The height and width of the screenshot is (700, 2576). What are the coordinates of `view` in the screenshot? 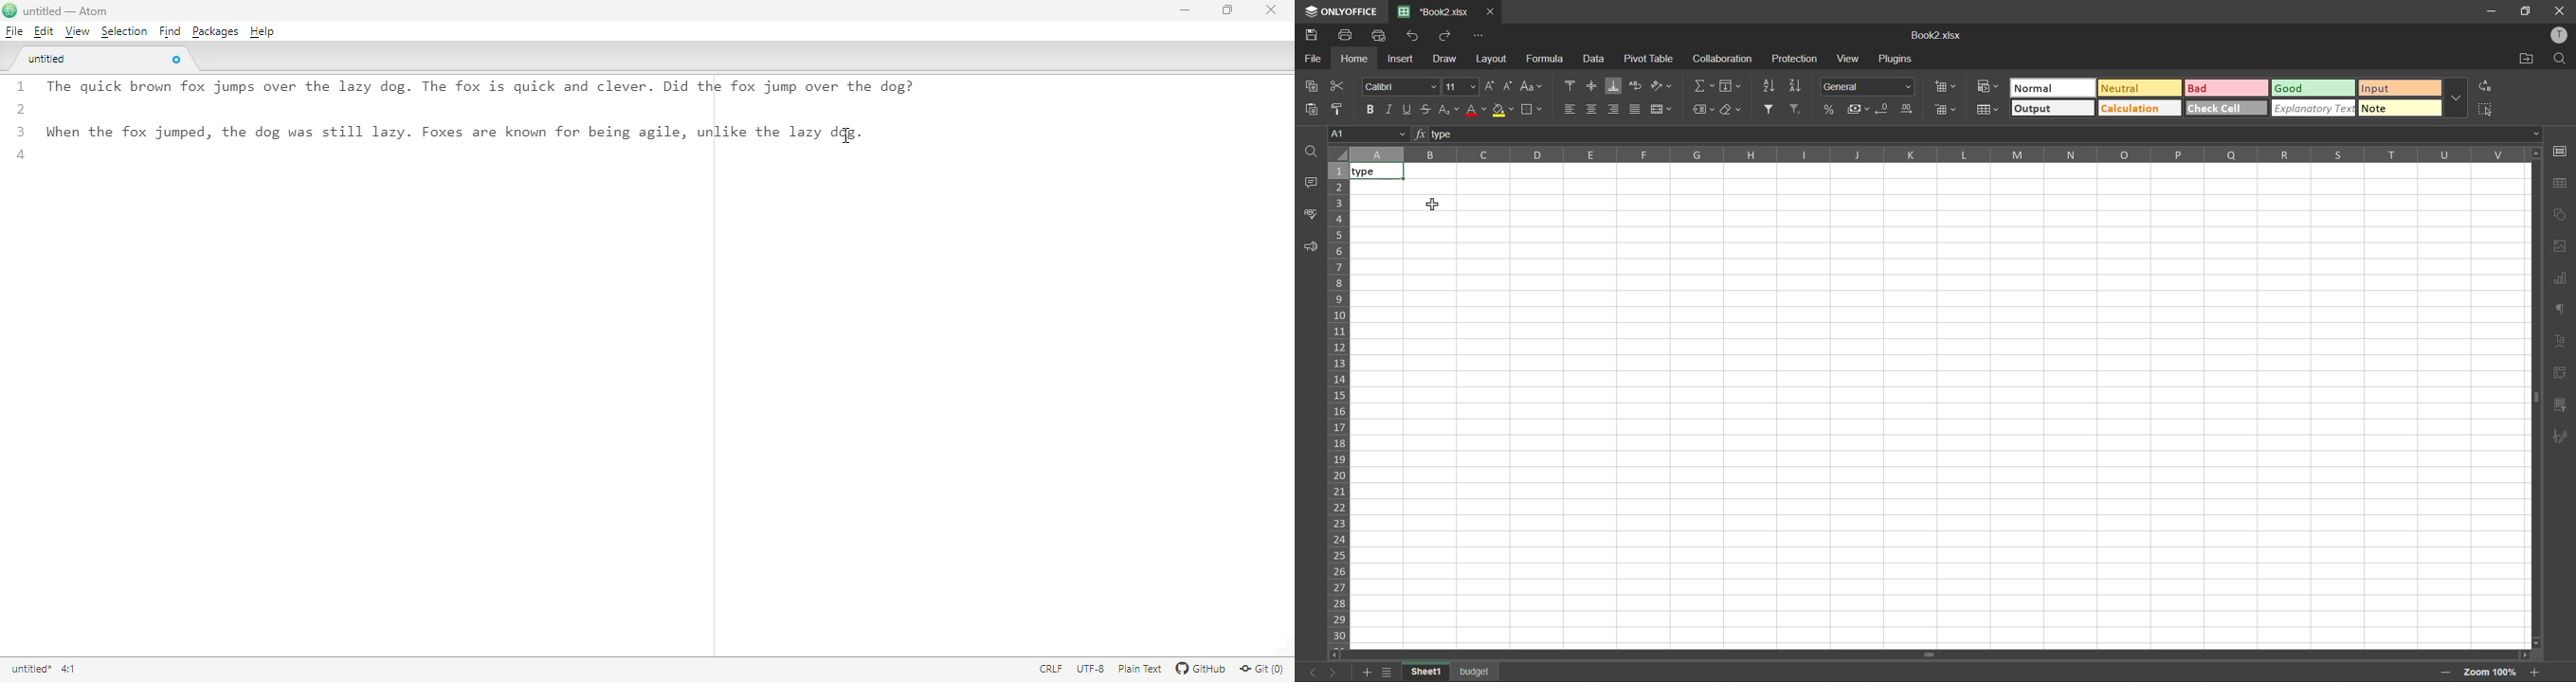 It's located at (1847, 58).